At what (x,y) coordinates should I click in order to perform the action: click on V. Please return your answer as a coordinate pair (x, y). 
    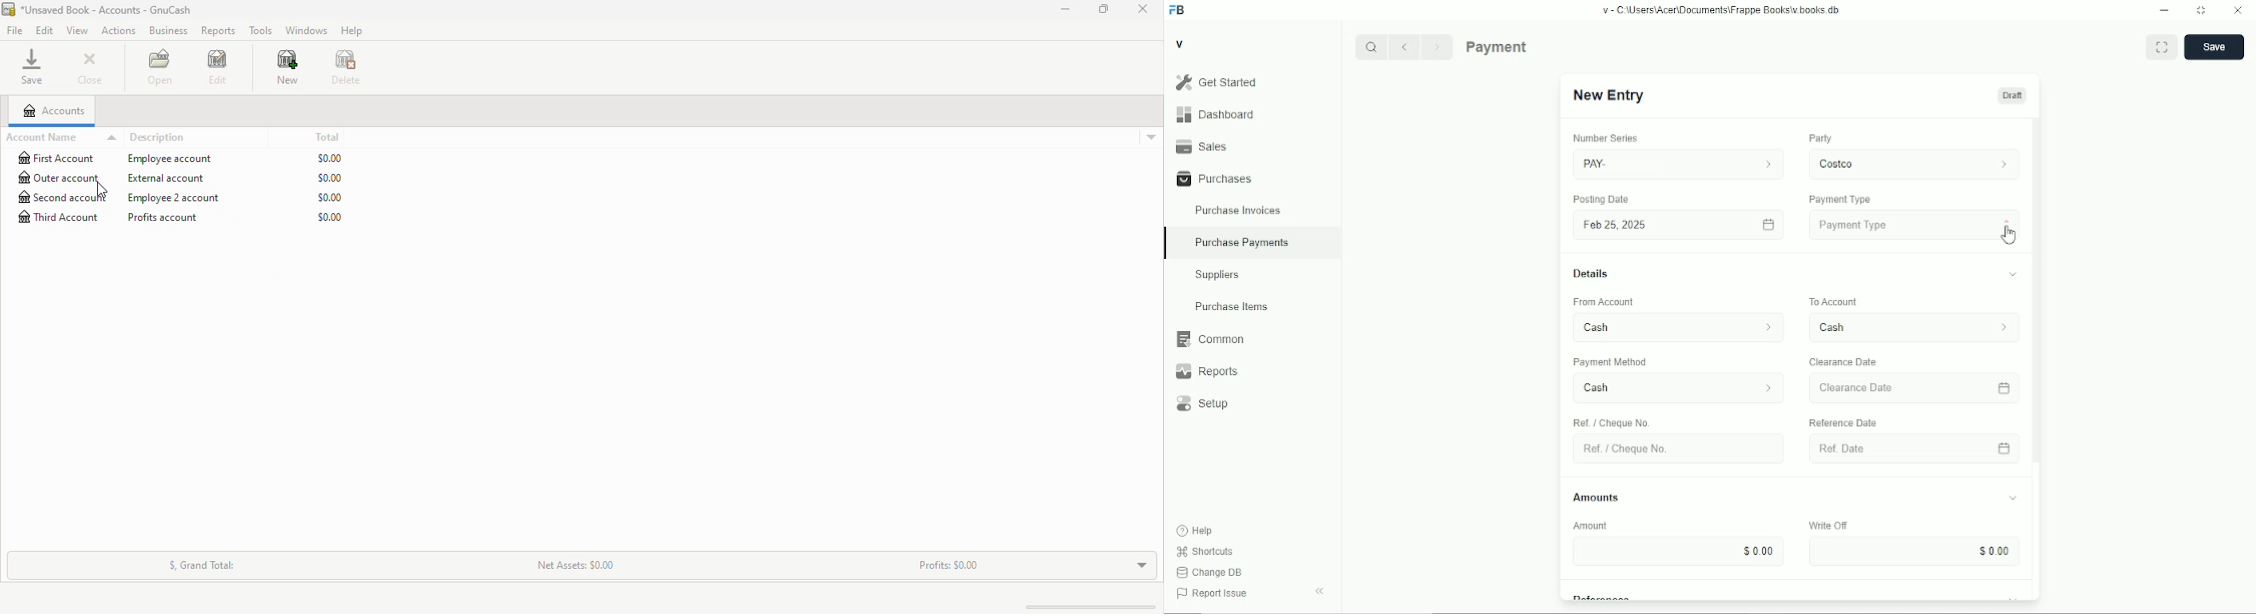
    Looking at the image, I should click on (1180, 43).